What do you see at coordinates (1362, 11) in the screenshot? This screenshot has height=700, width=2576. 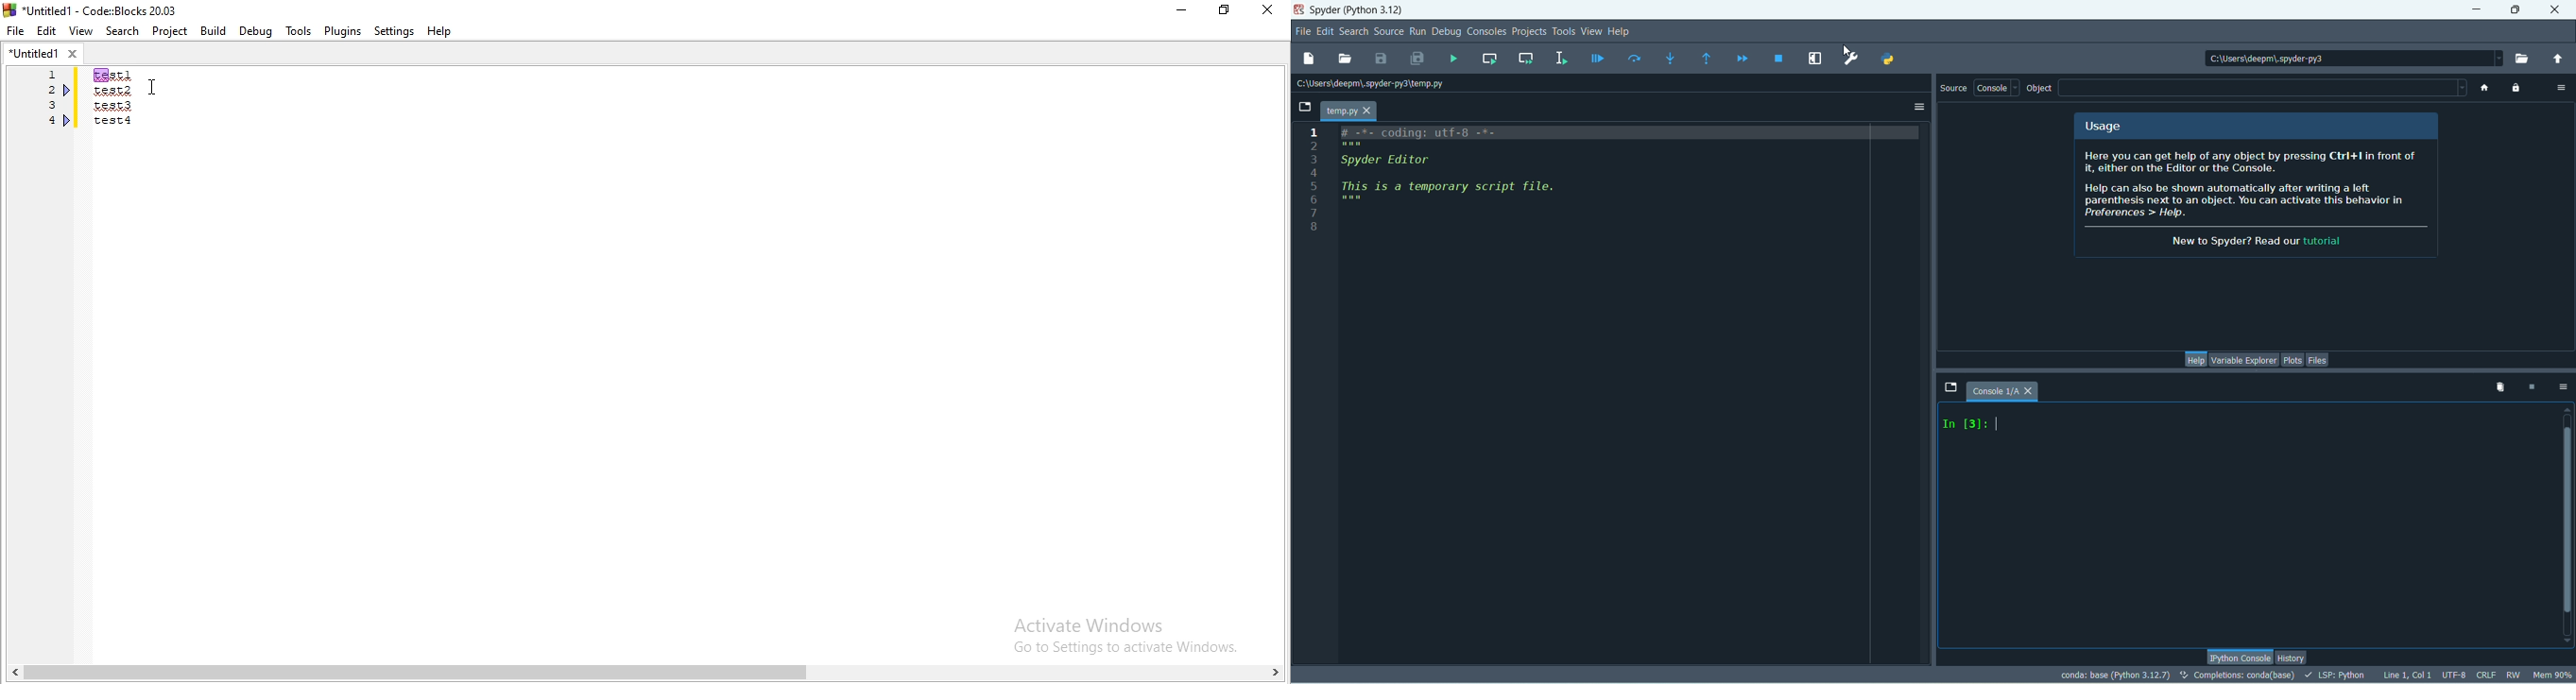 I see `Spyder` at bounding box center [1362, 11].